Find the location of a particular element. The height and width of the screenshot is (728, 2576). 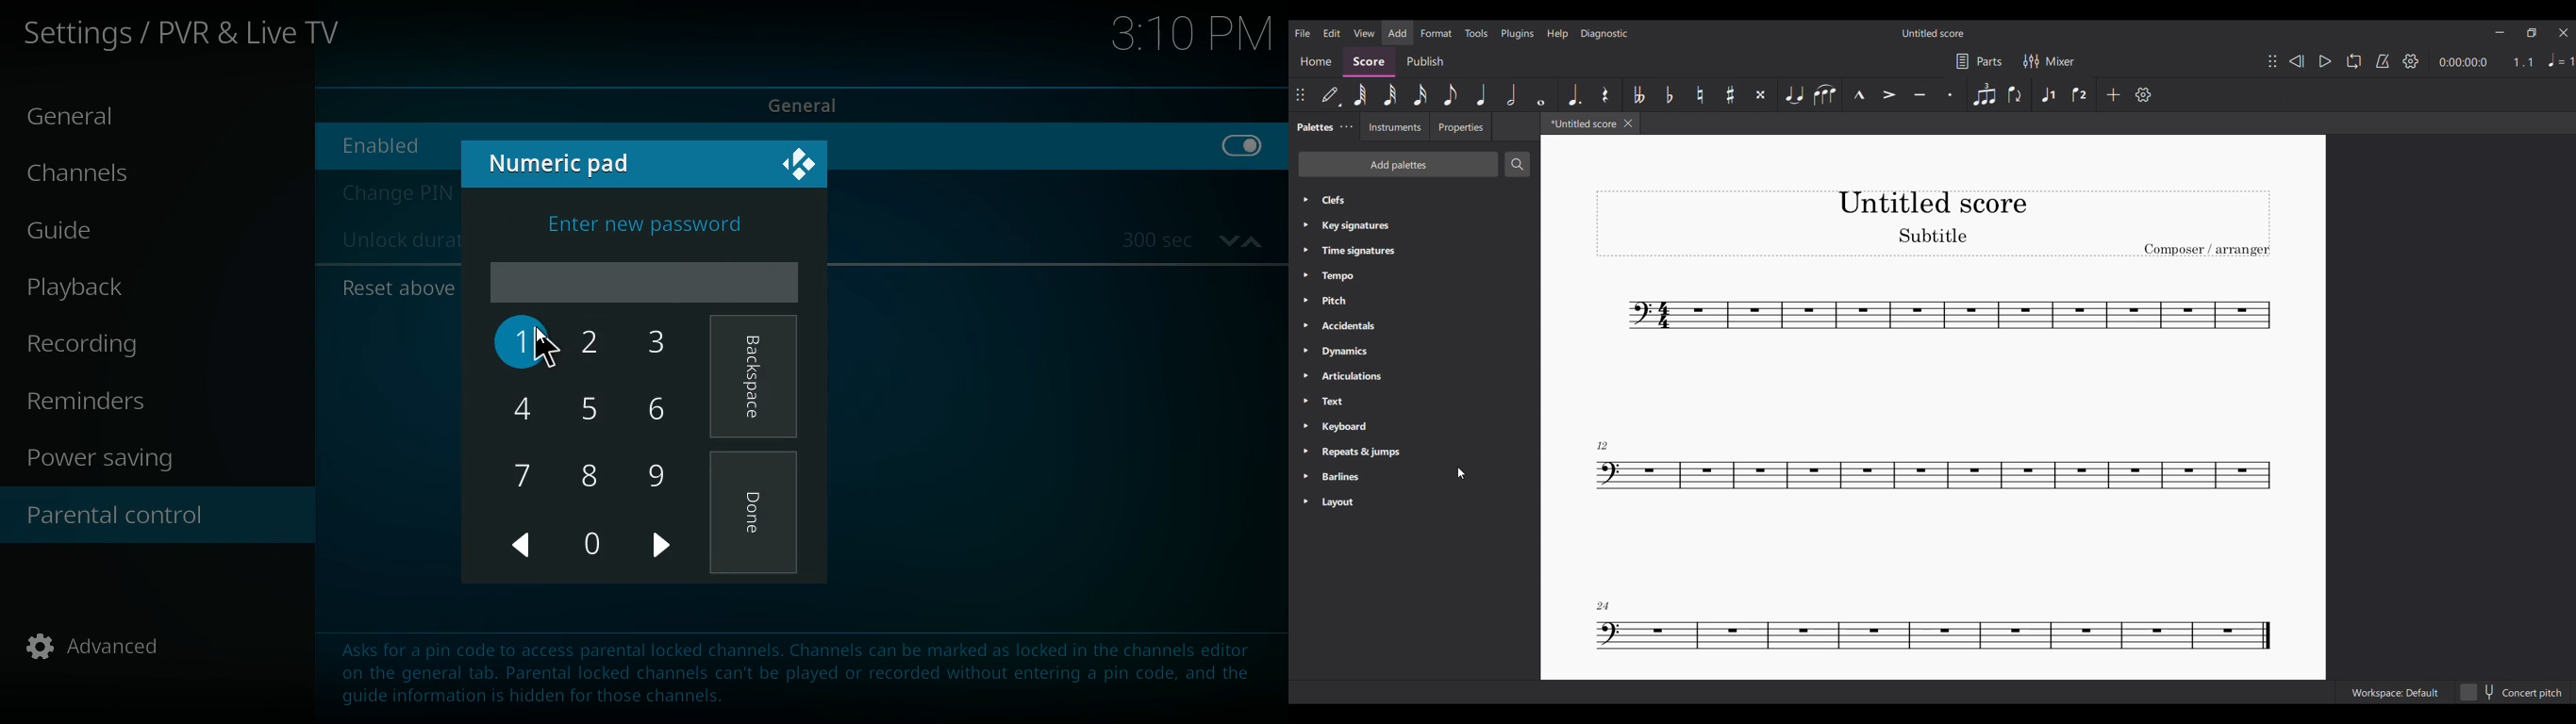

Home is located at coordinates (1313, 62).